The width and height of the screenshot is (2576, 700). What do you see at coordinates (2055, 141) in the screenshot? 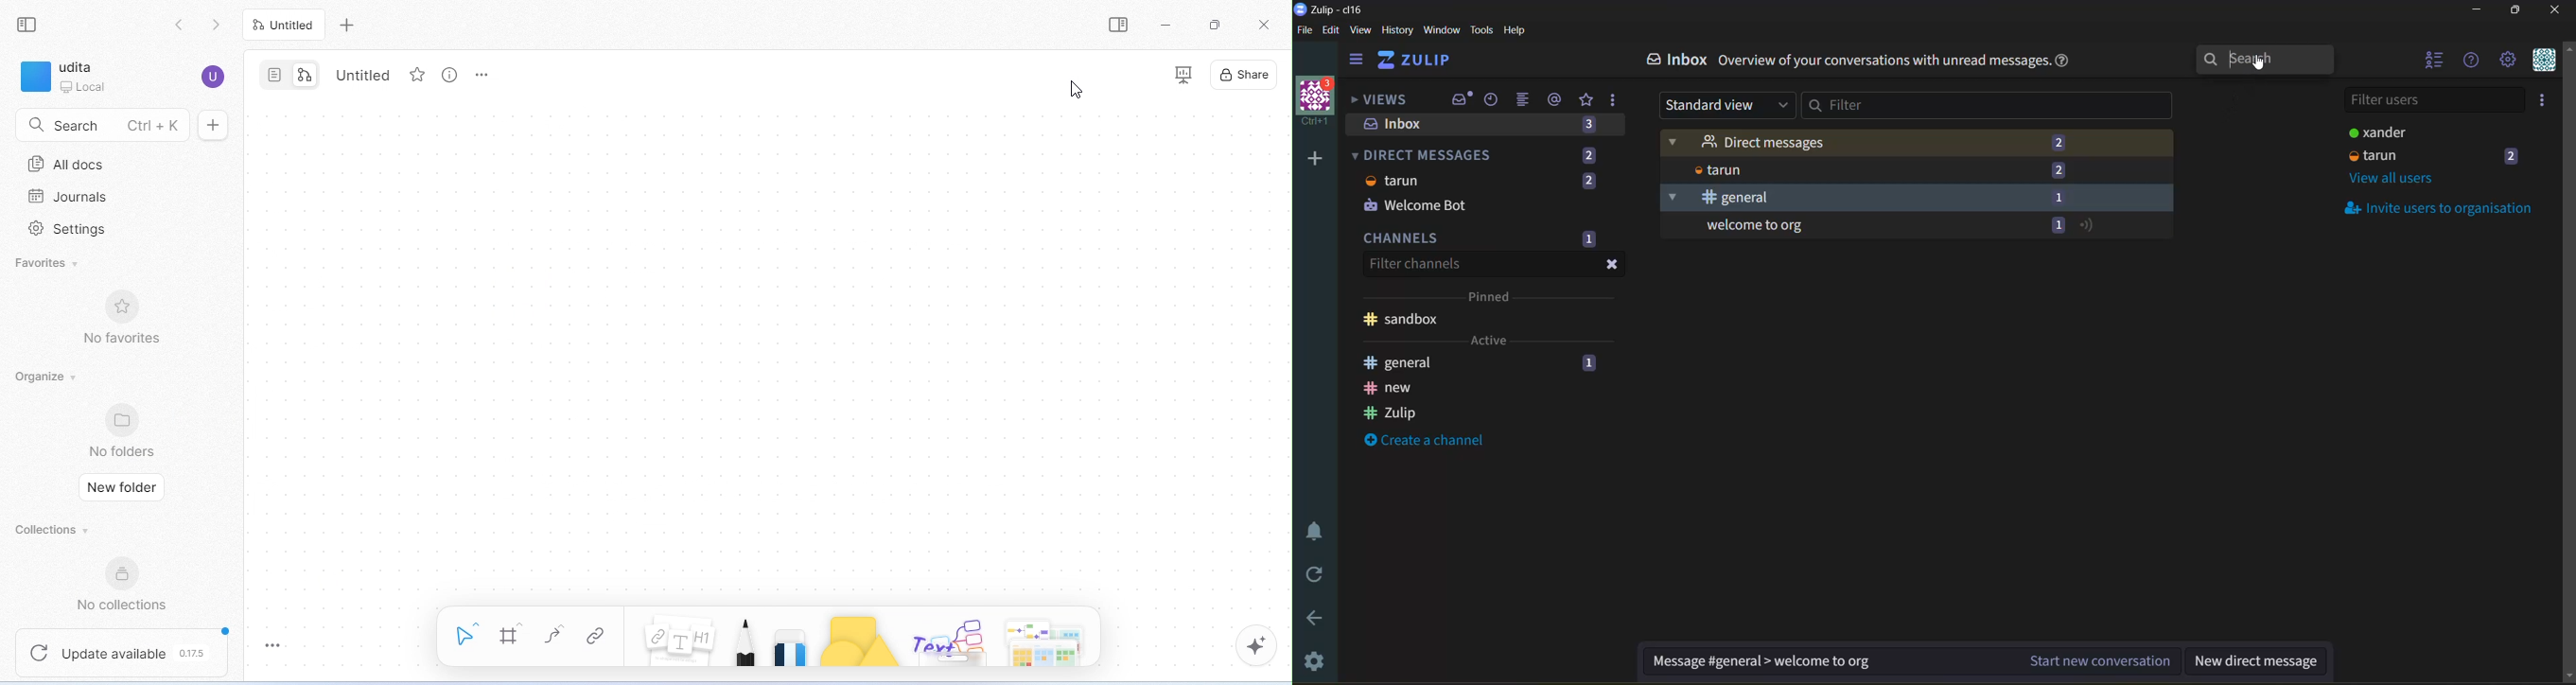
I see `2` at bounding box center [2055, 141].